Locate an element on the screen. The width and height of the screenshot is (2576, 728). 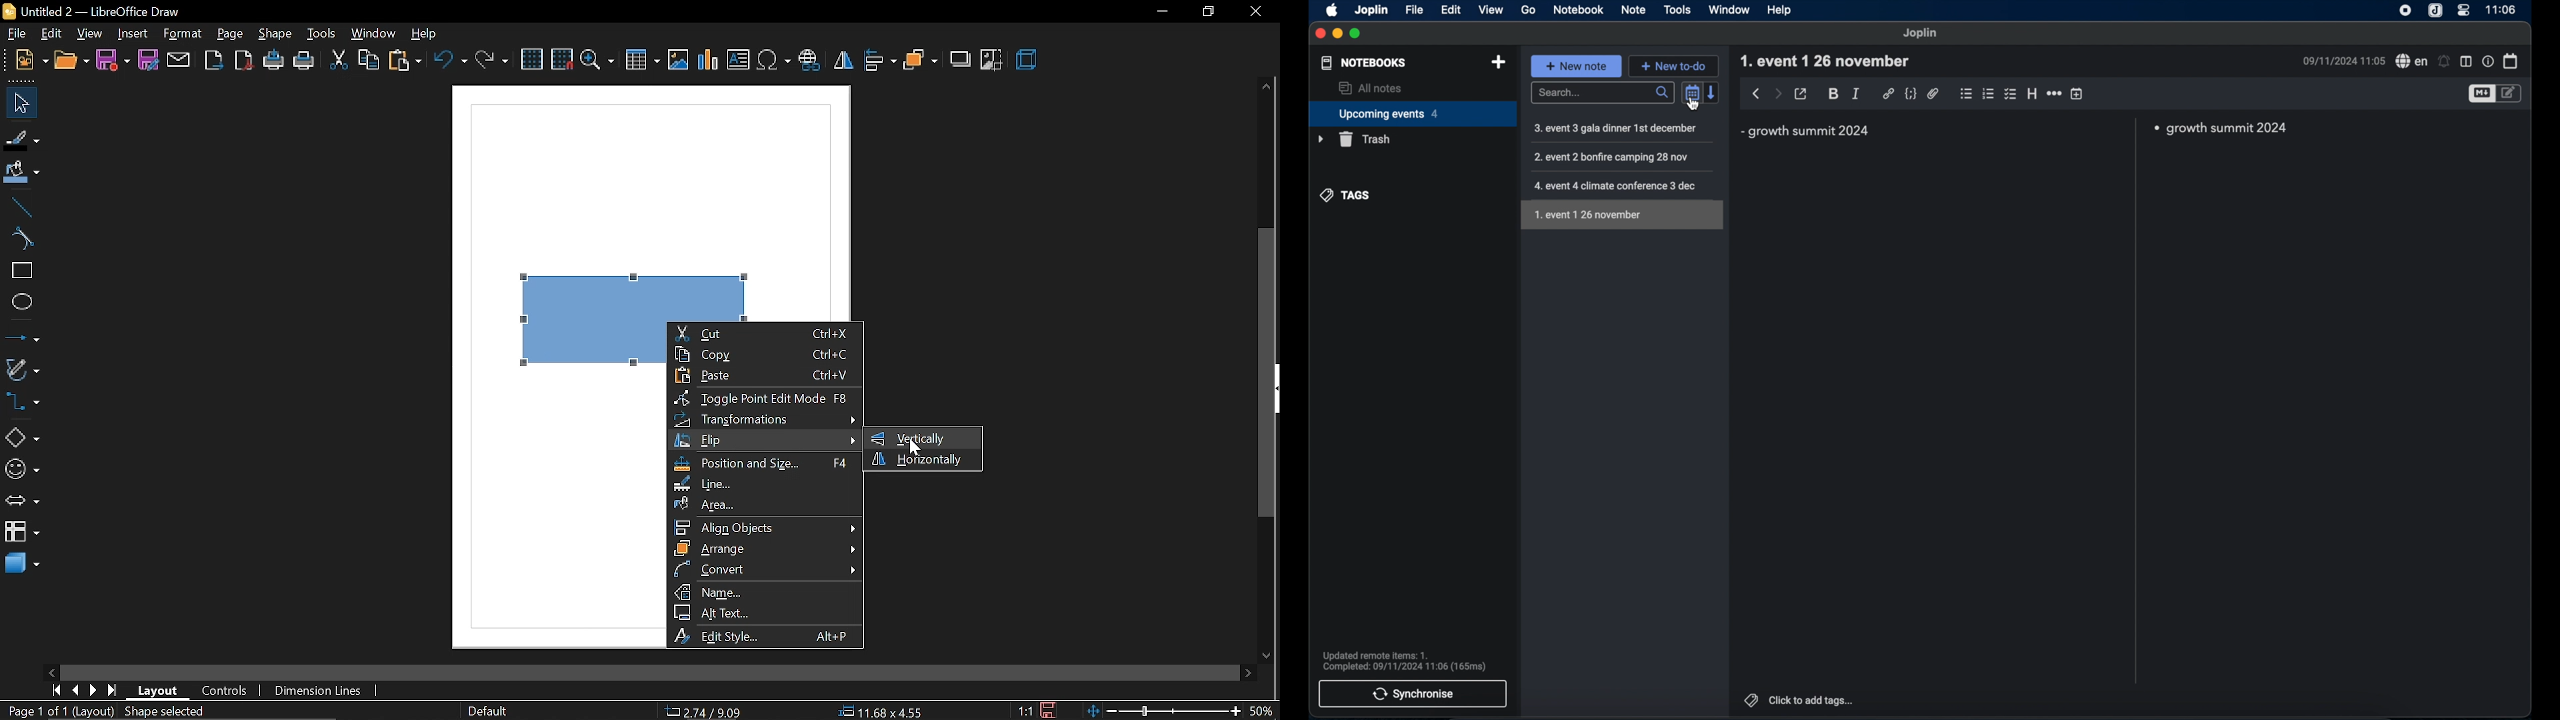
reverse sort order is located at coordinates (1713, 92).